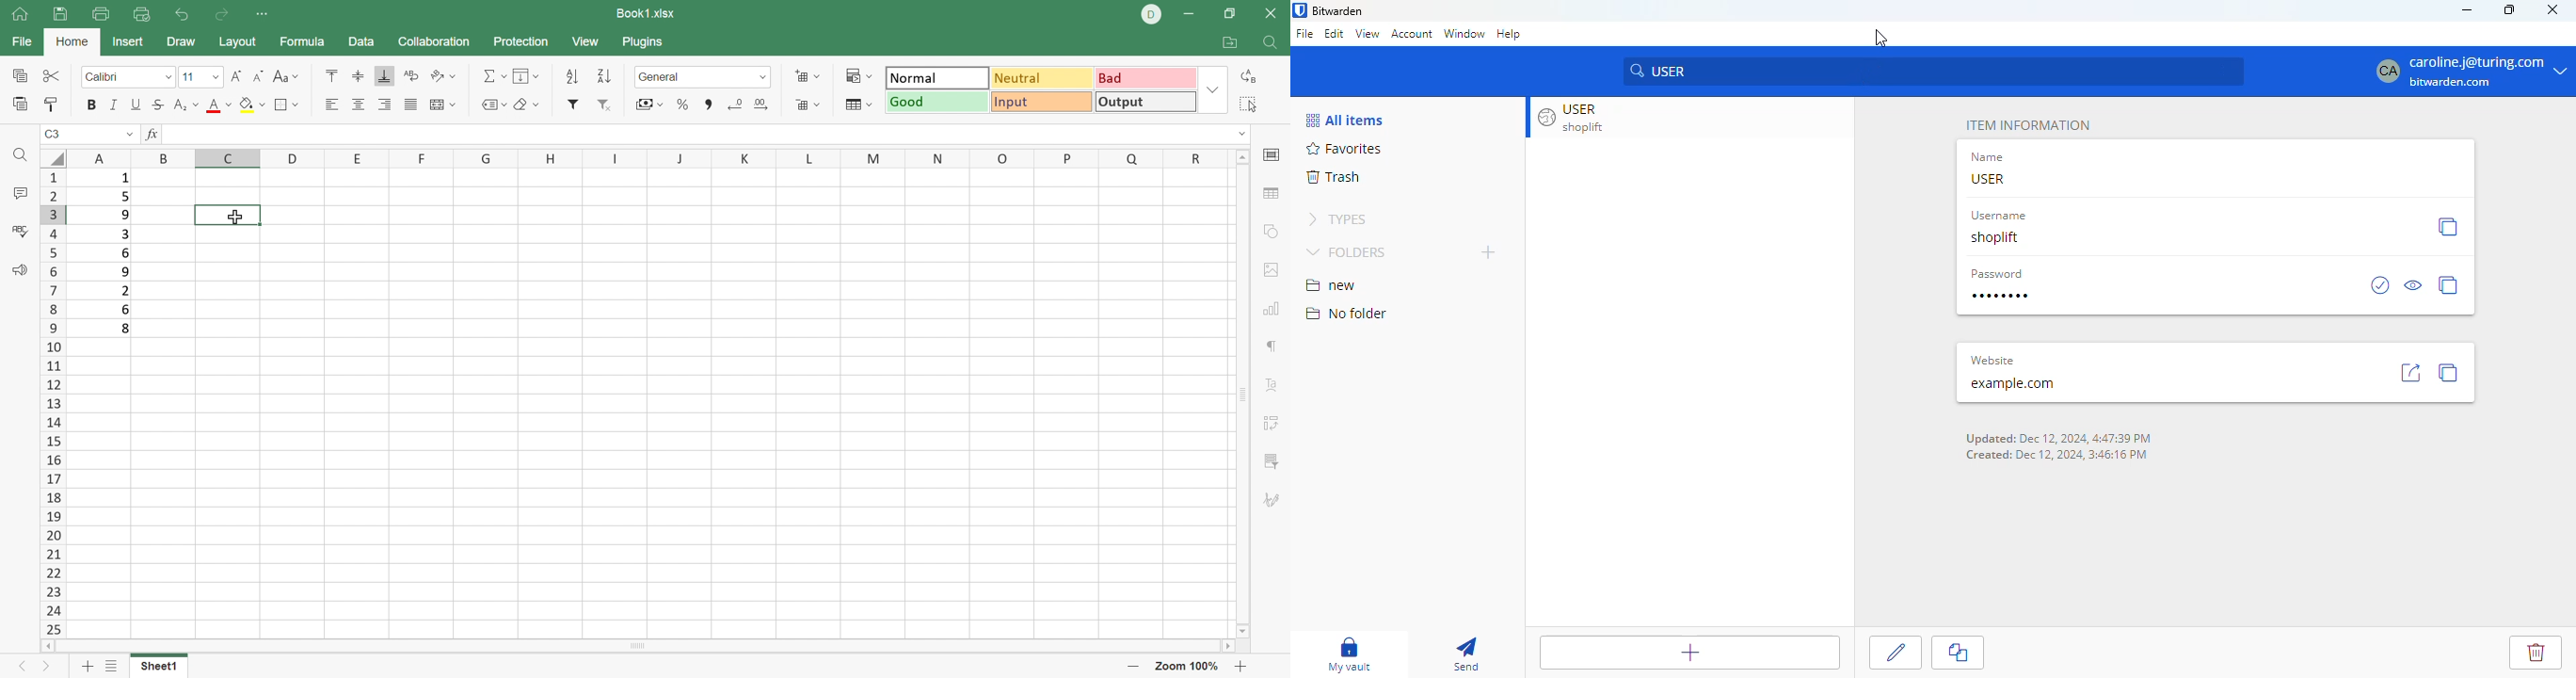 The width and height of the screenshot is (2576, 700). I want to click on Redo, so click(223, 17).